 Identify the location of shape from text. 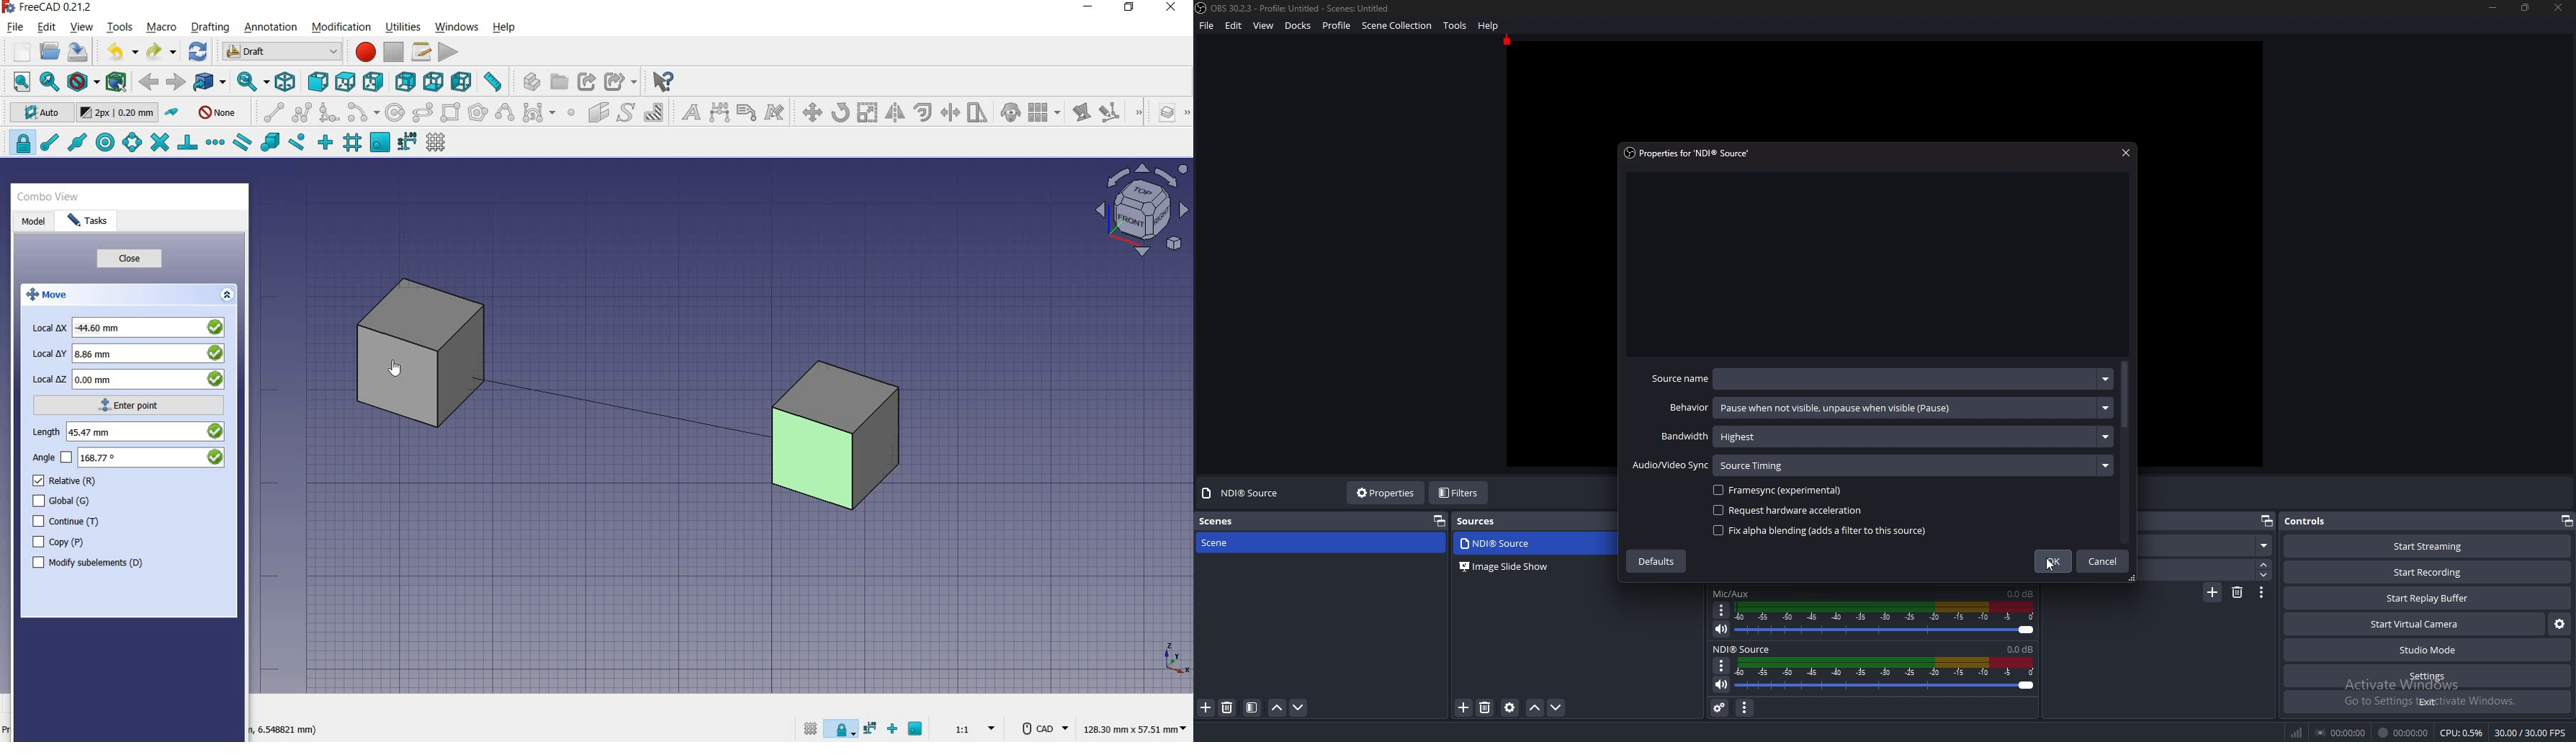
(627, 112).